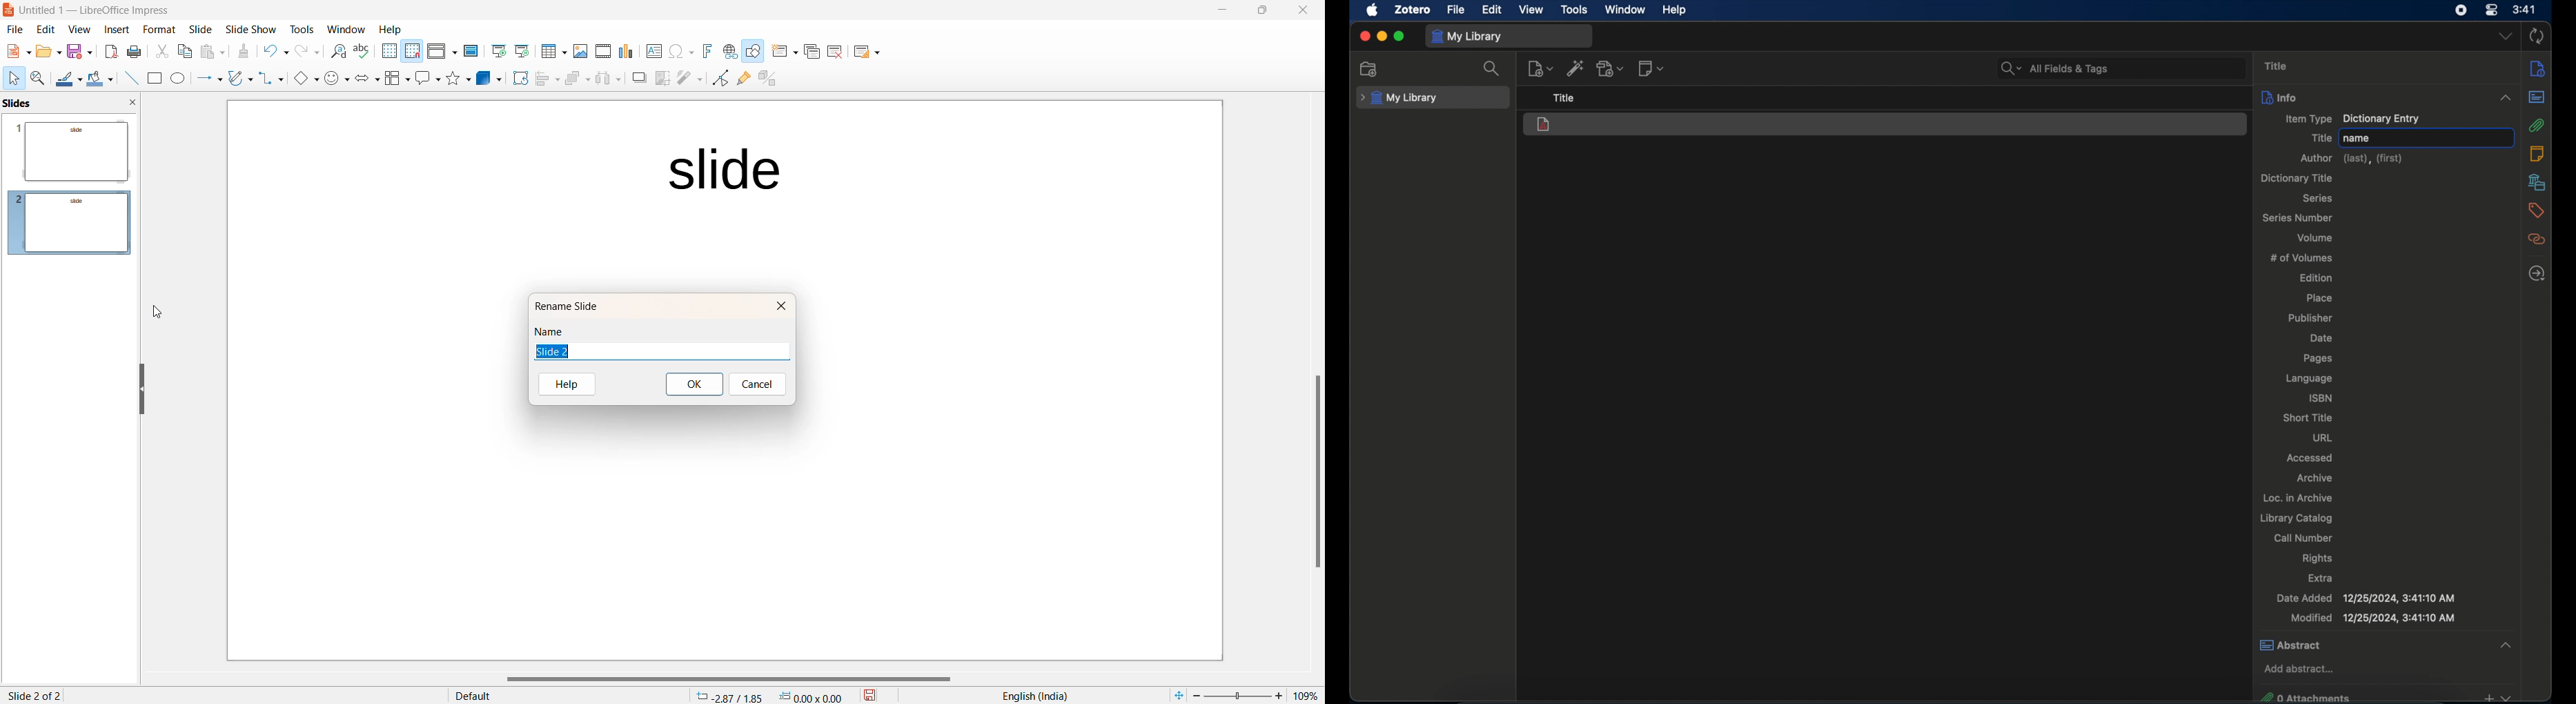  What do you see at coordinates (362, 51) in the screenshot?
I see `Spellings` at bounding box center [362, 51].